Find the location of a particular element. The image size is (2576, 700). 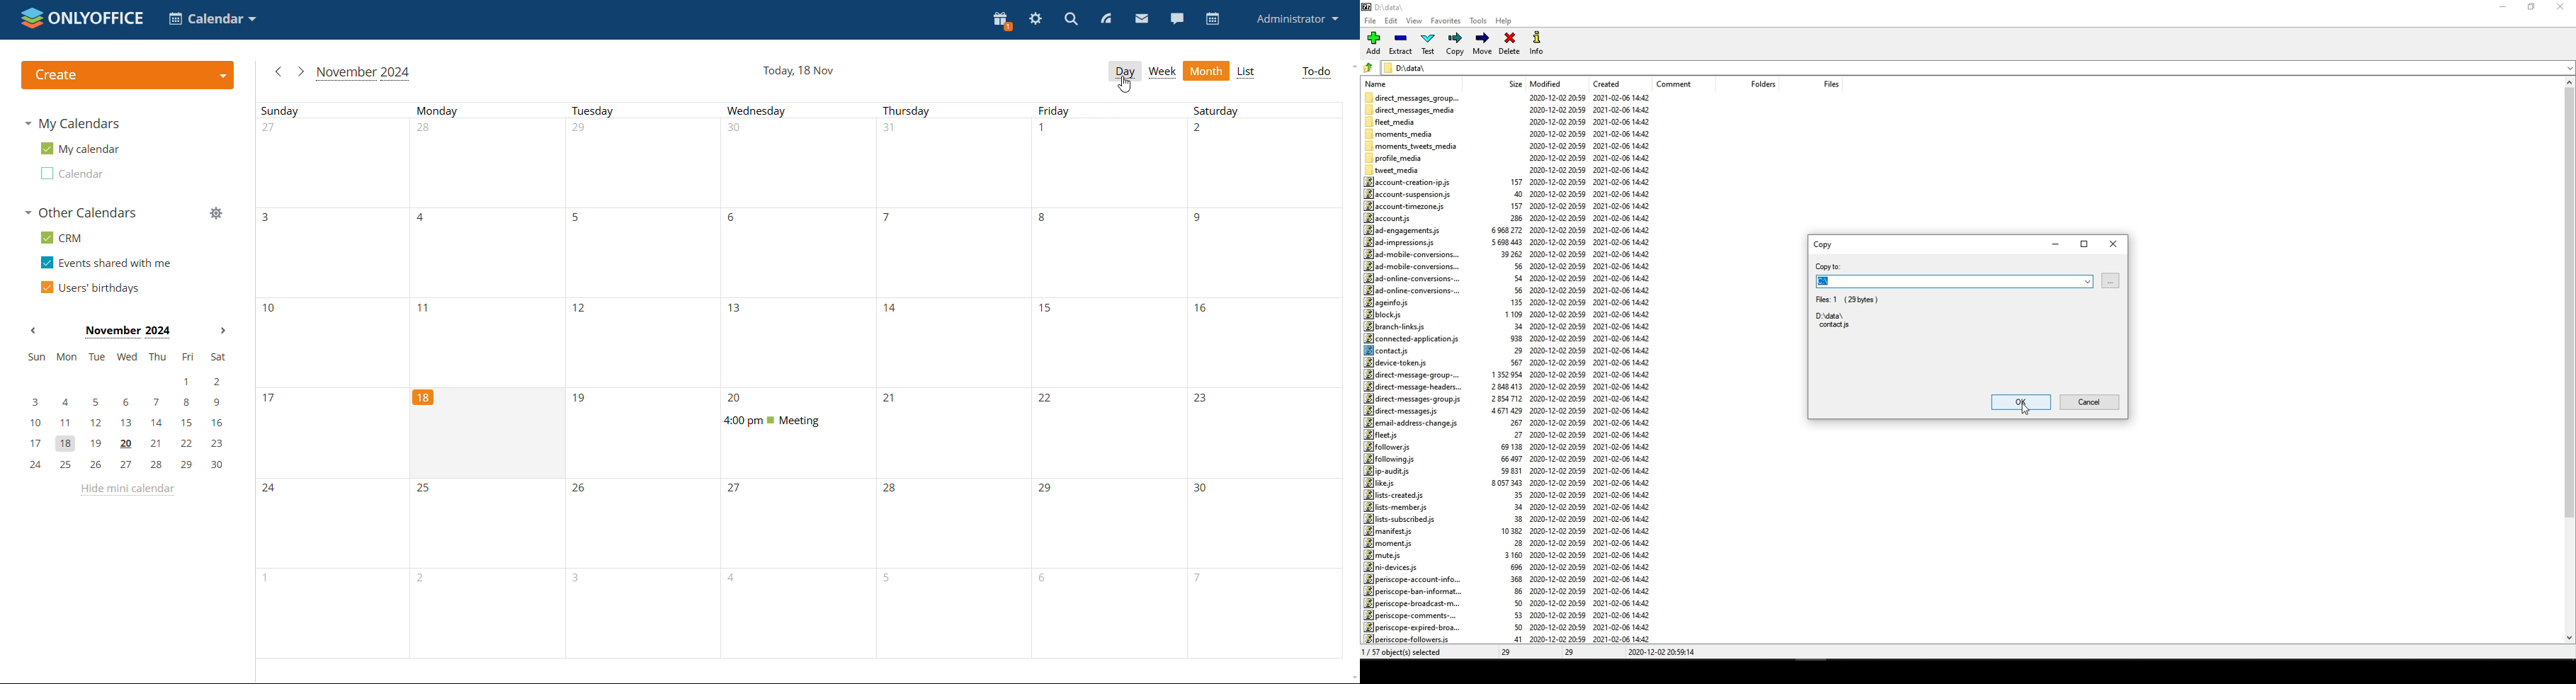

name is located at coordinates (1380, 83).